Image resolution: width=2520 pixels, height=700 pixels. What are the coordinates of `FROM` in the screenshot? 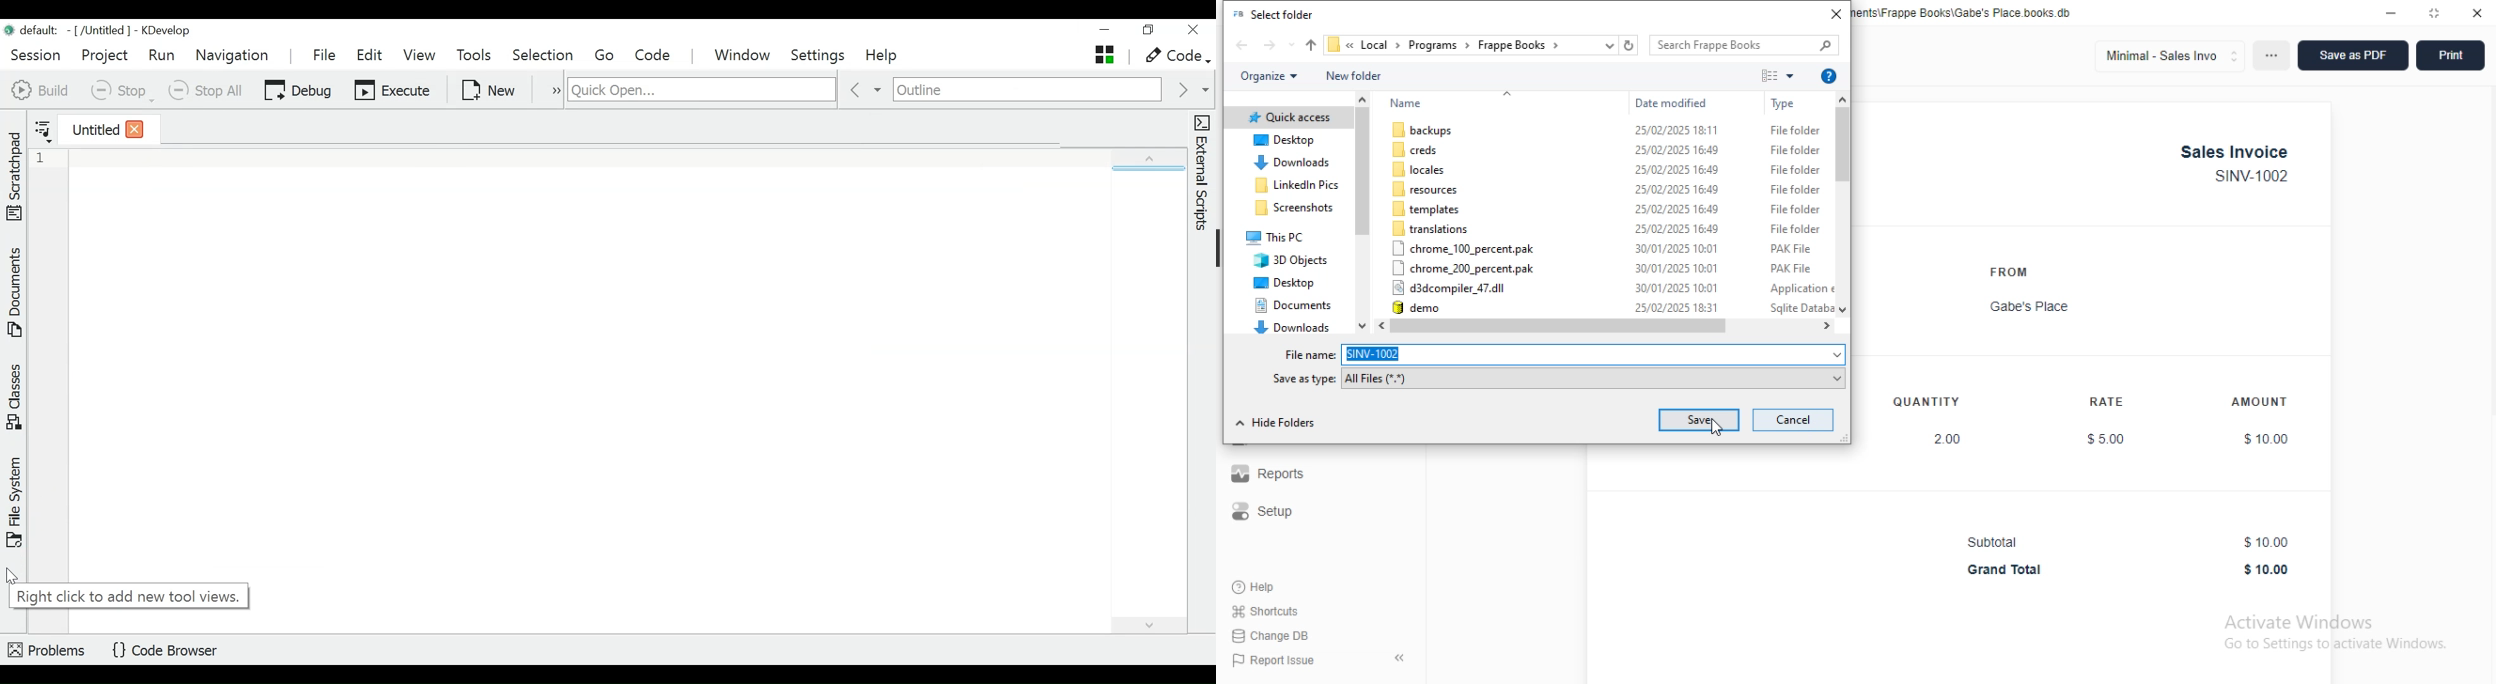 It's located at (2011, 272).